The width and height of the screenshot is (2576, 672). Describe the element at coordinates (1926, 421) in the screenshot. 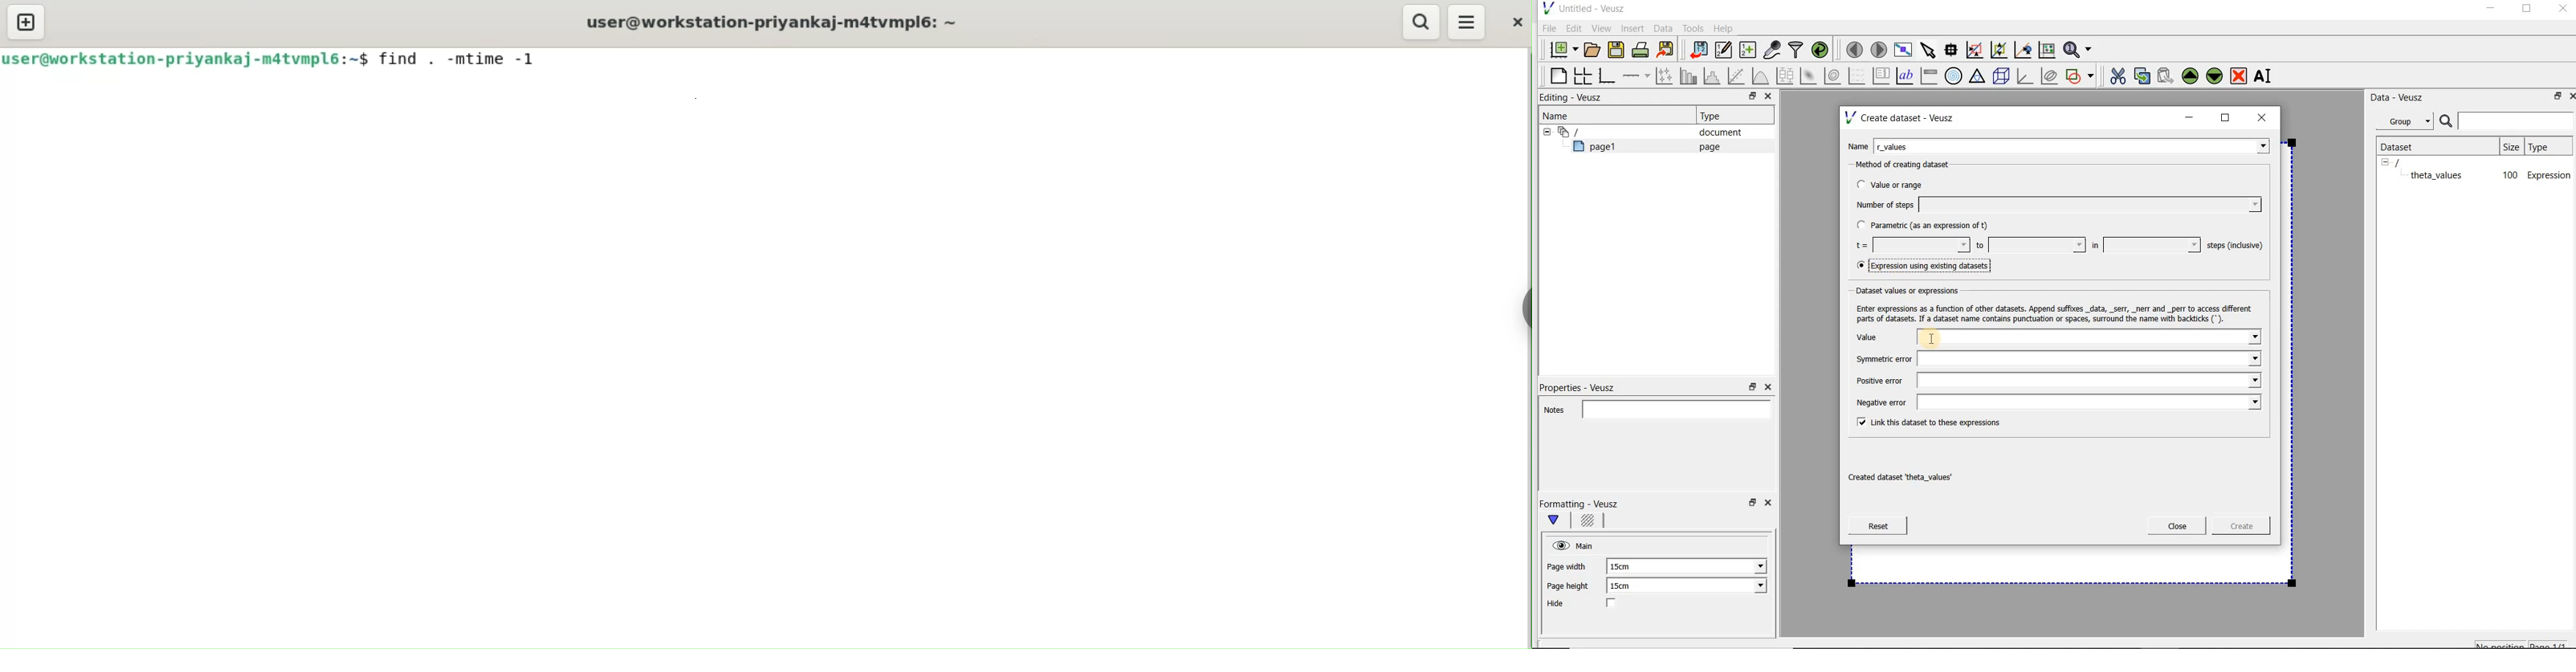

I see `Link this dataset to these expressions` at that location.